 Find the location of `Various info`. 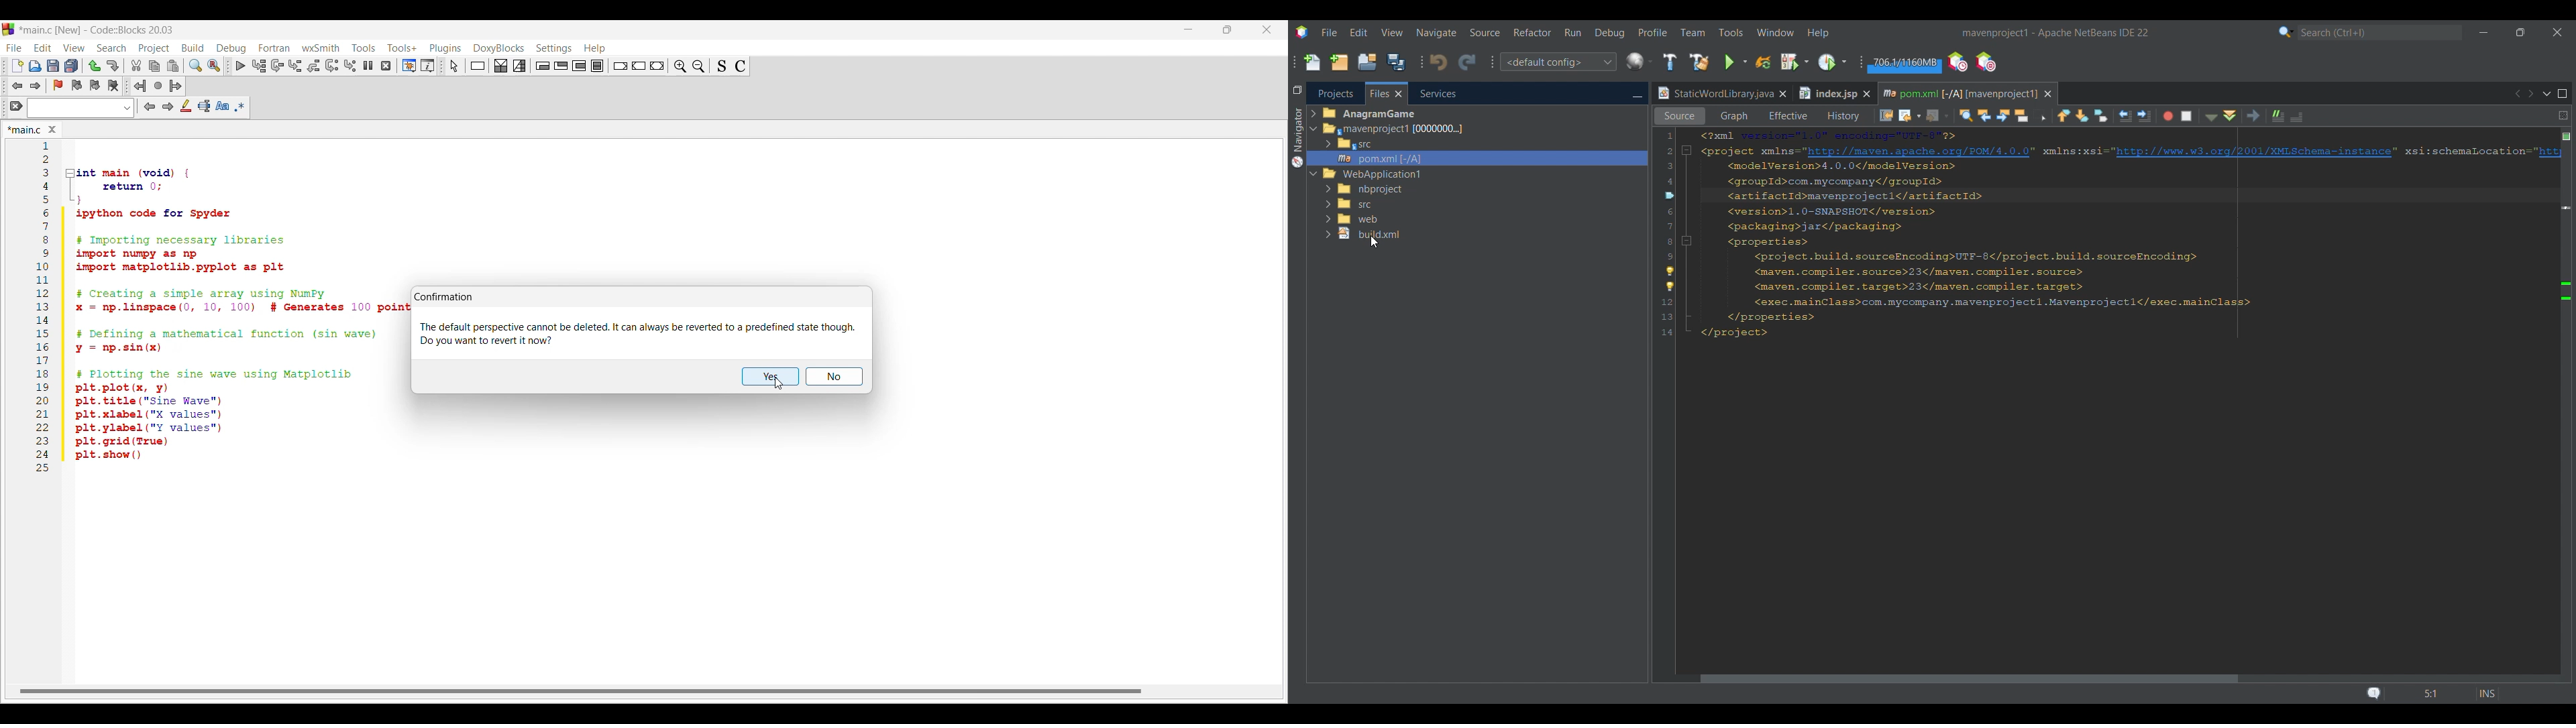

Various info is located at coordinates (427, 66).